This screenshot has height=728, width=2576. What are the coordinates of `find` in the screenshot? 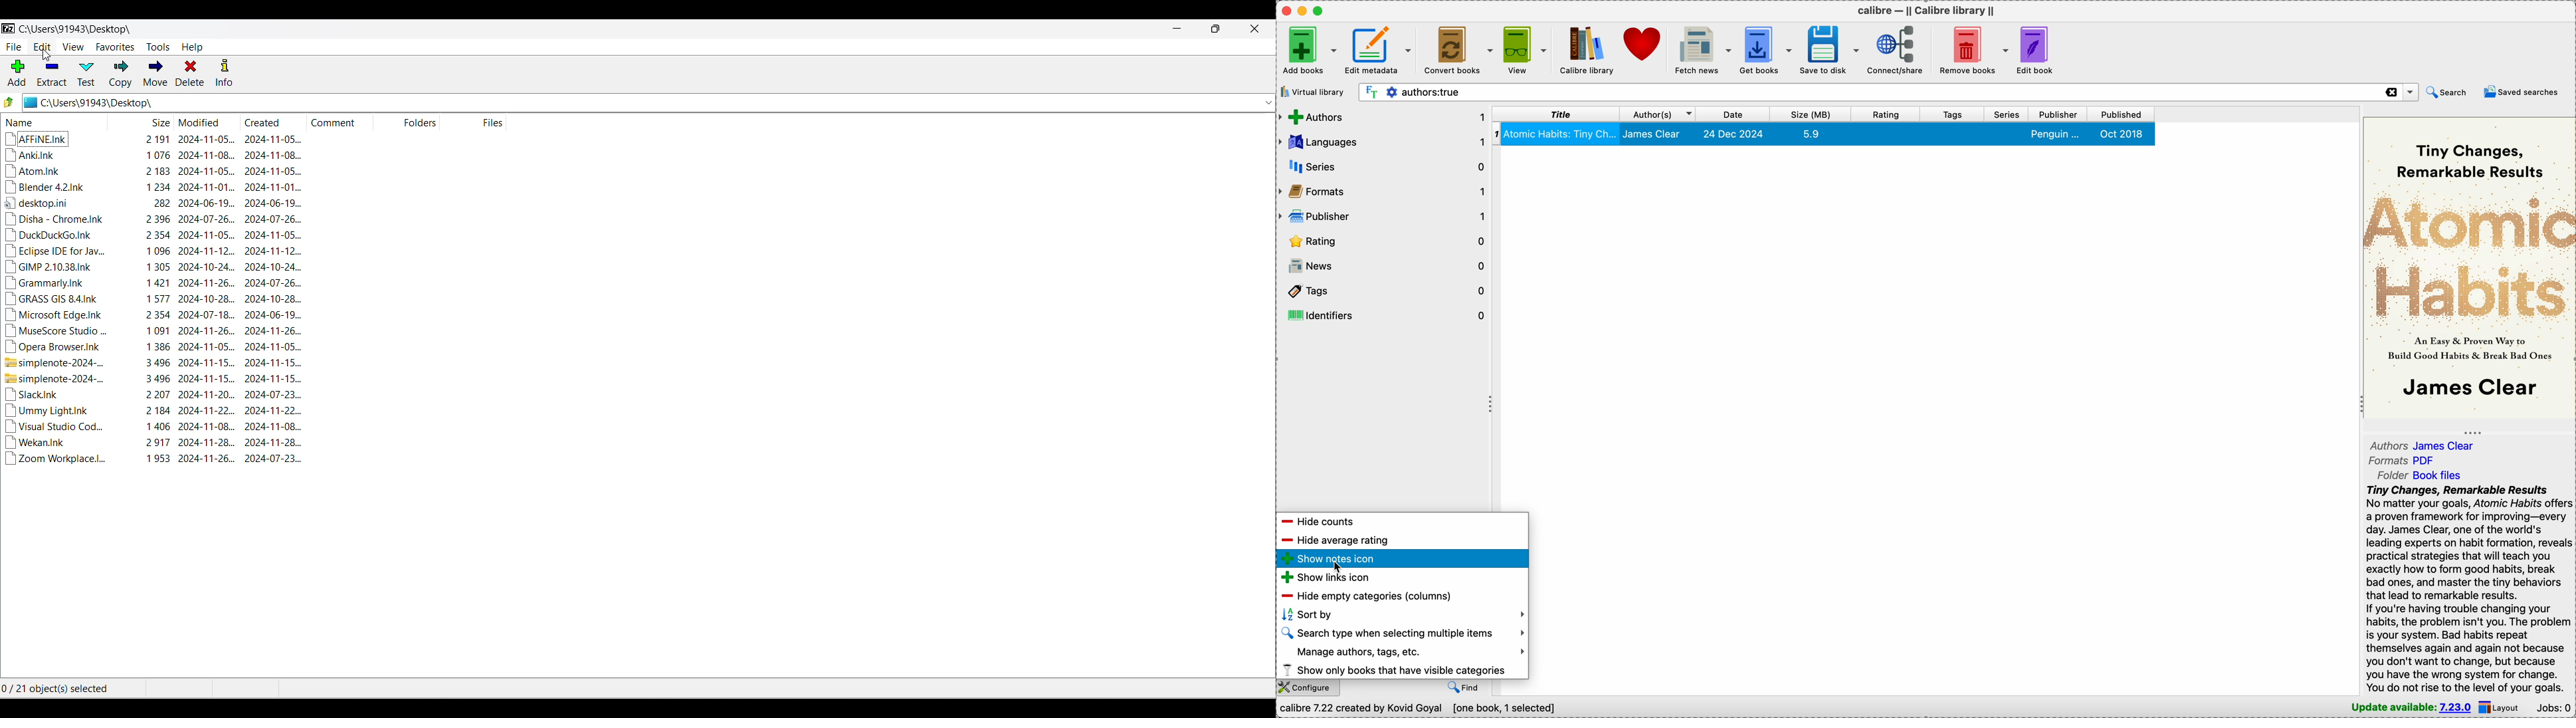 It's located at (1463, 688).